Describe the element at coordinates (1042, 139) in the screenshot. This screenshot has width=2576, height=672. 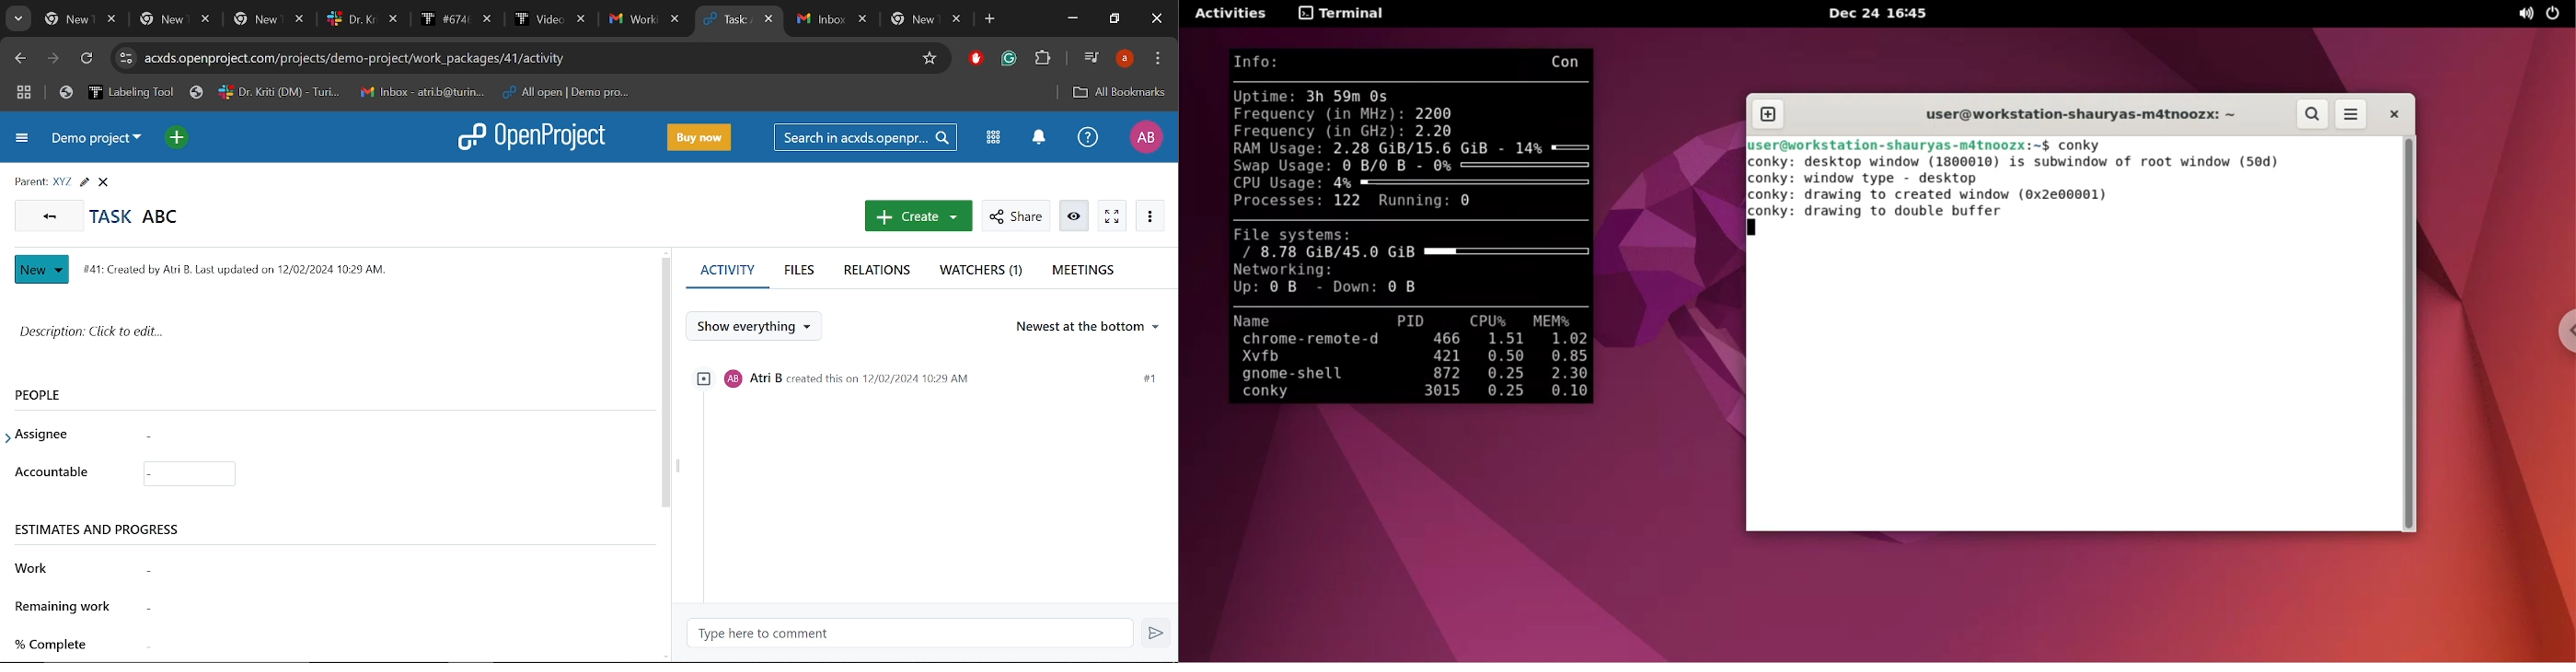
I see `Notification` at that location.